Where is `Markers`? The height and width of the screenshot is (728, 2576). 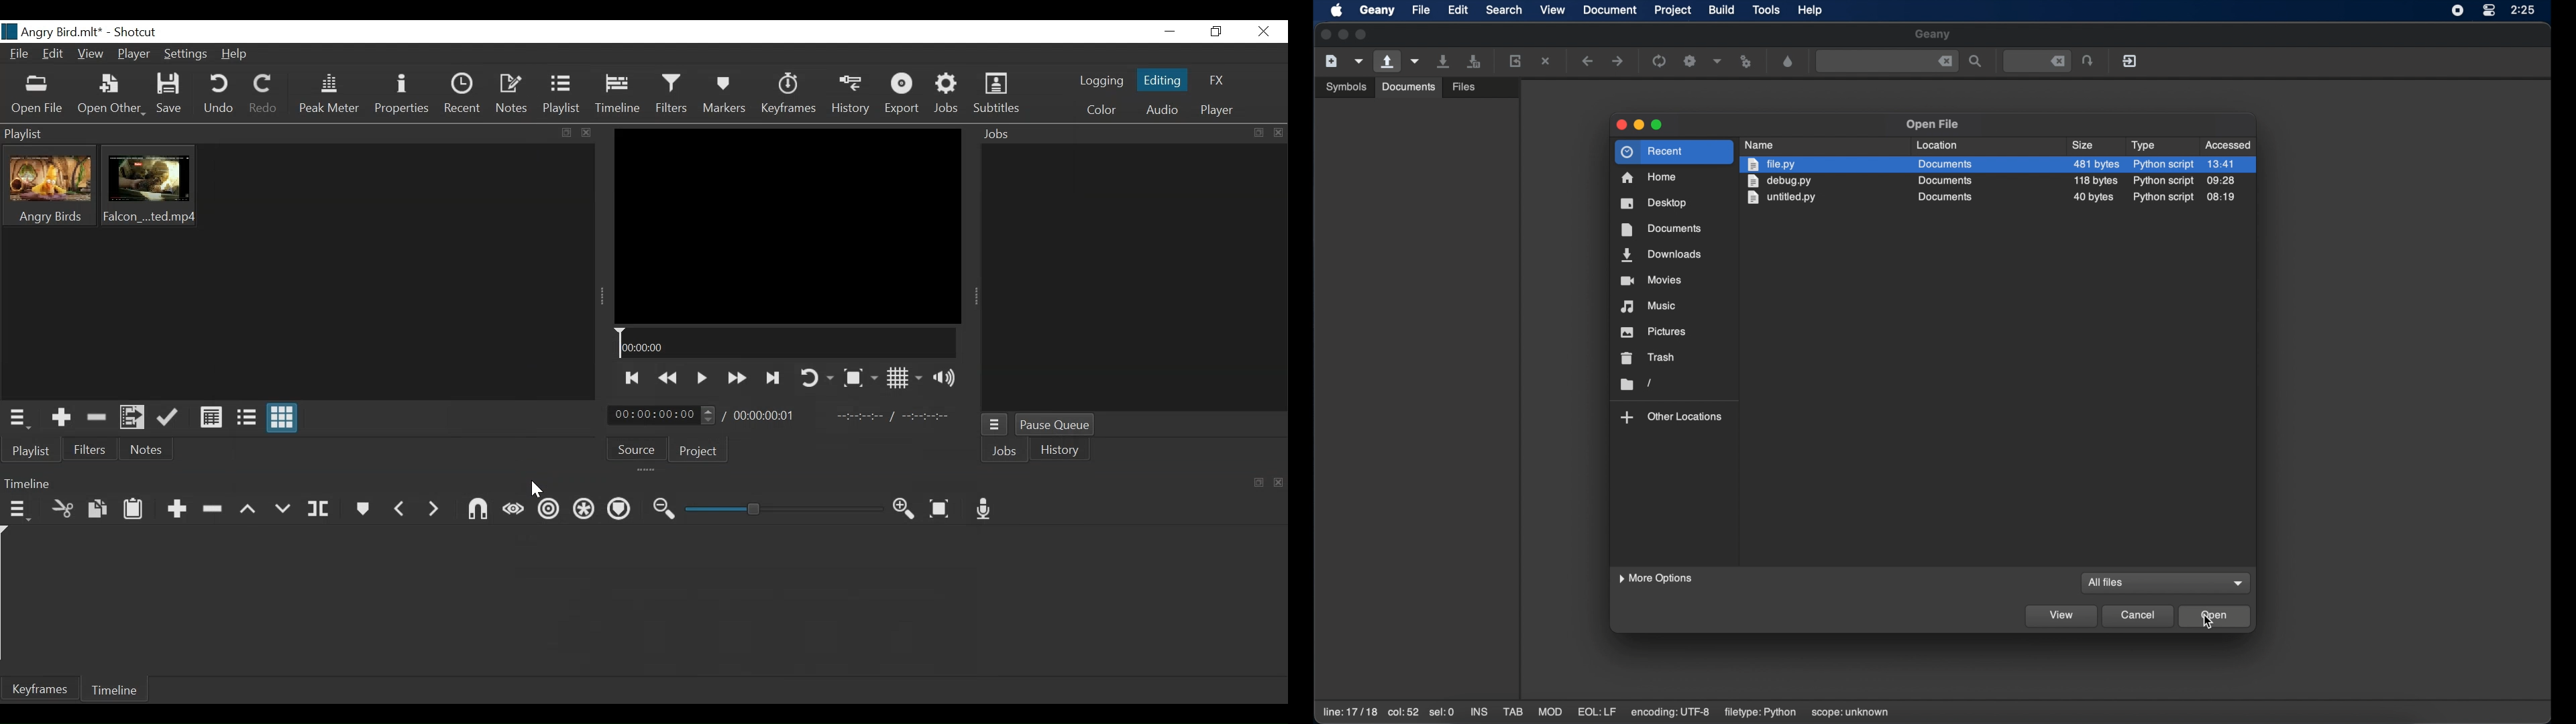
Markers is located at coordinates (726, 95).